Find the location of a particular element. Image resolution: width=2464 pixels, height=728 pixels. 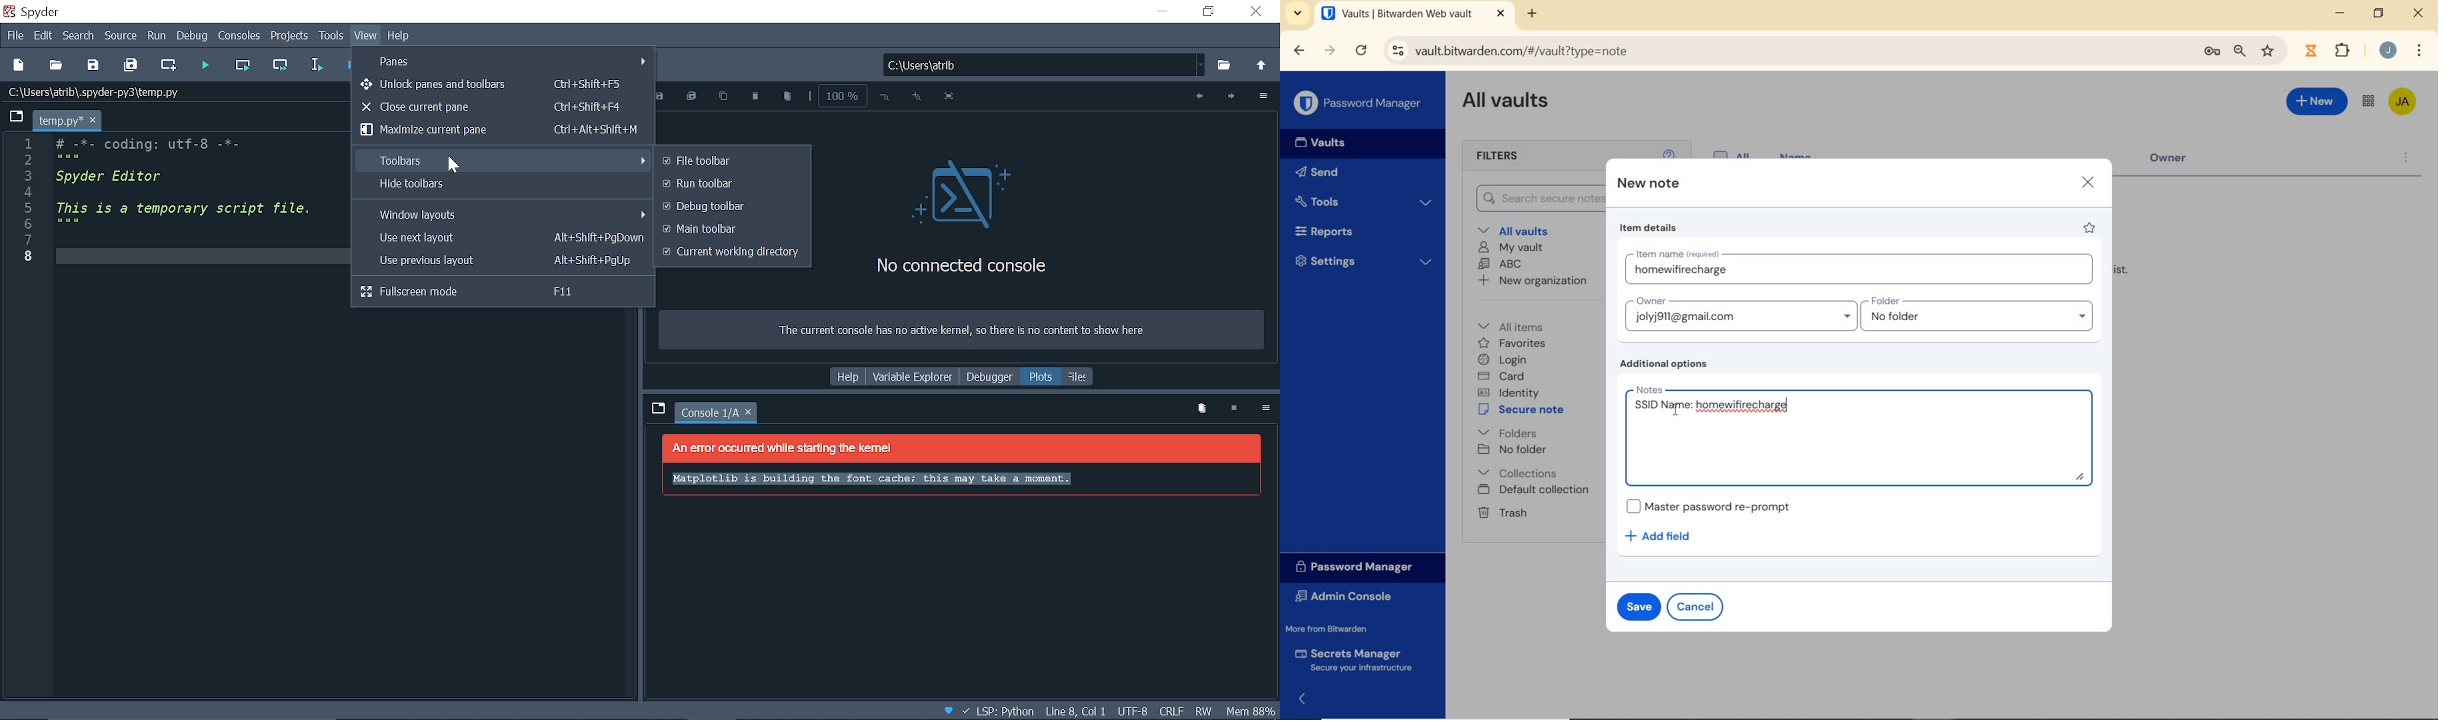

Copy plot to clipboard is located at coordinates (723, 98).